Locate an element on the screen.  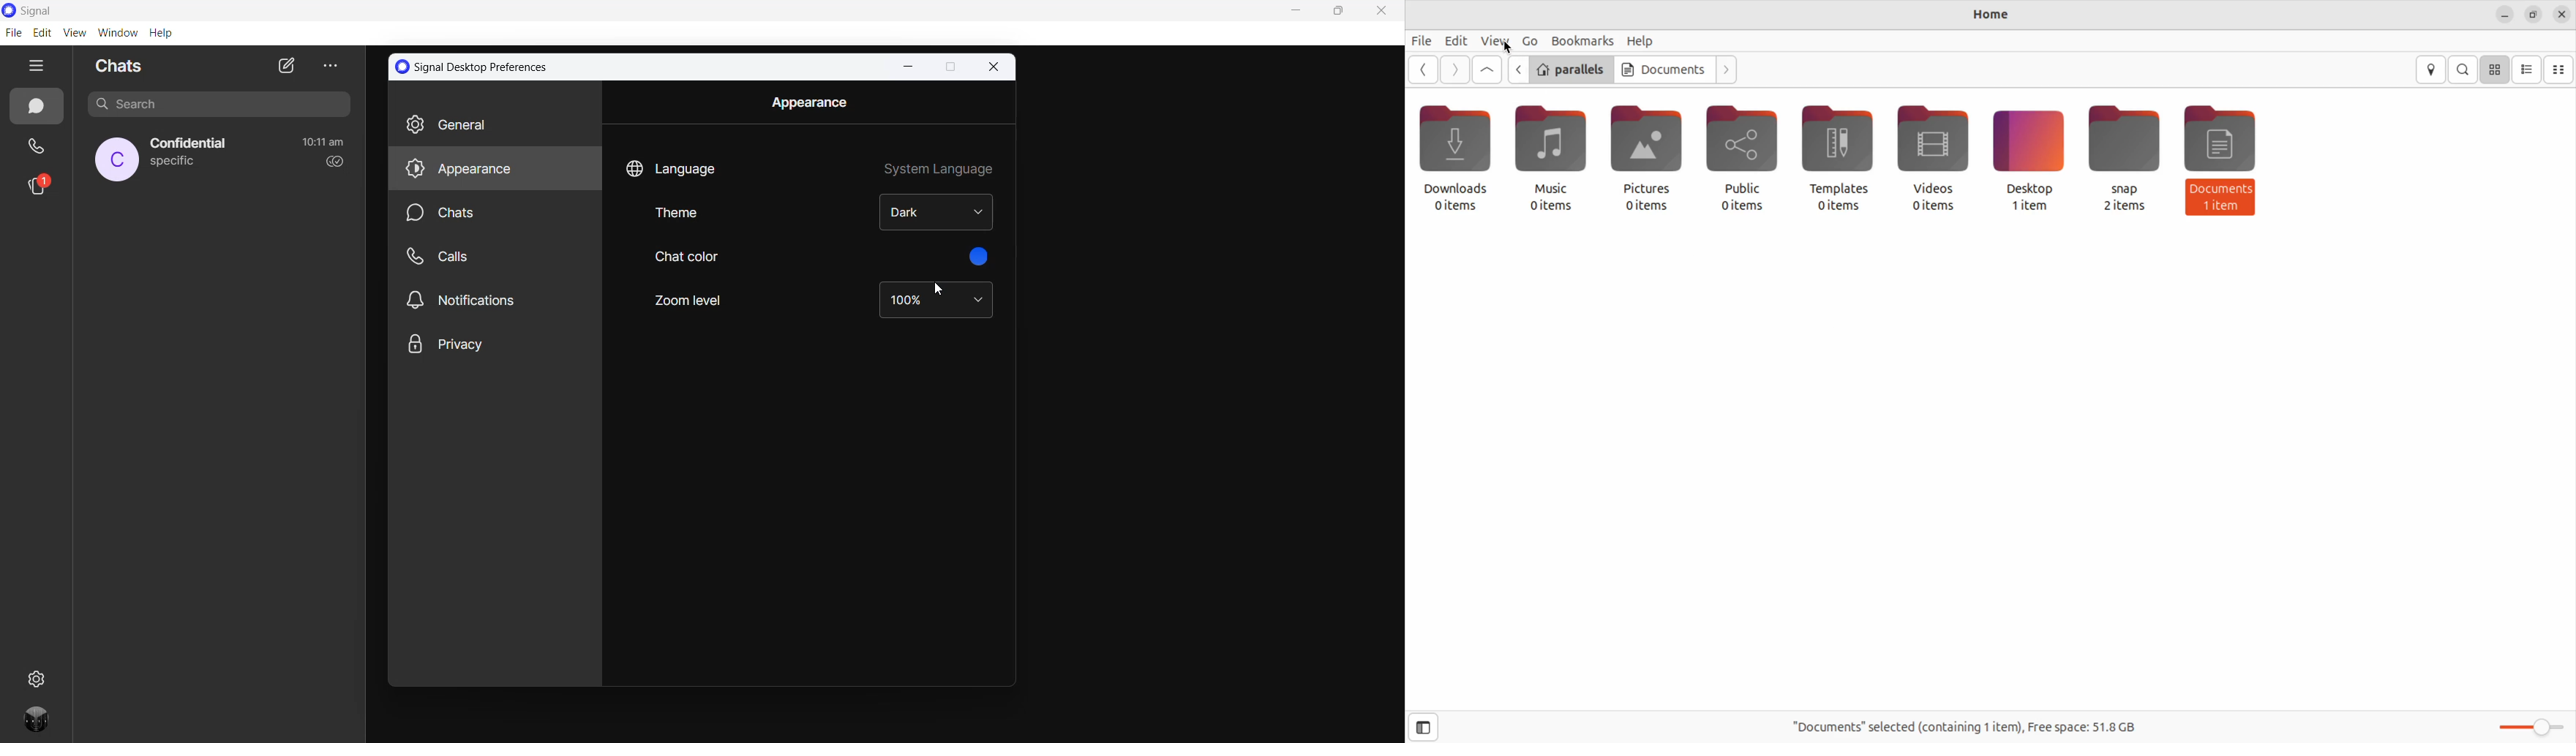
desktop preferences heading is located at coordinates (476, 67).